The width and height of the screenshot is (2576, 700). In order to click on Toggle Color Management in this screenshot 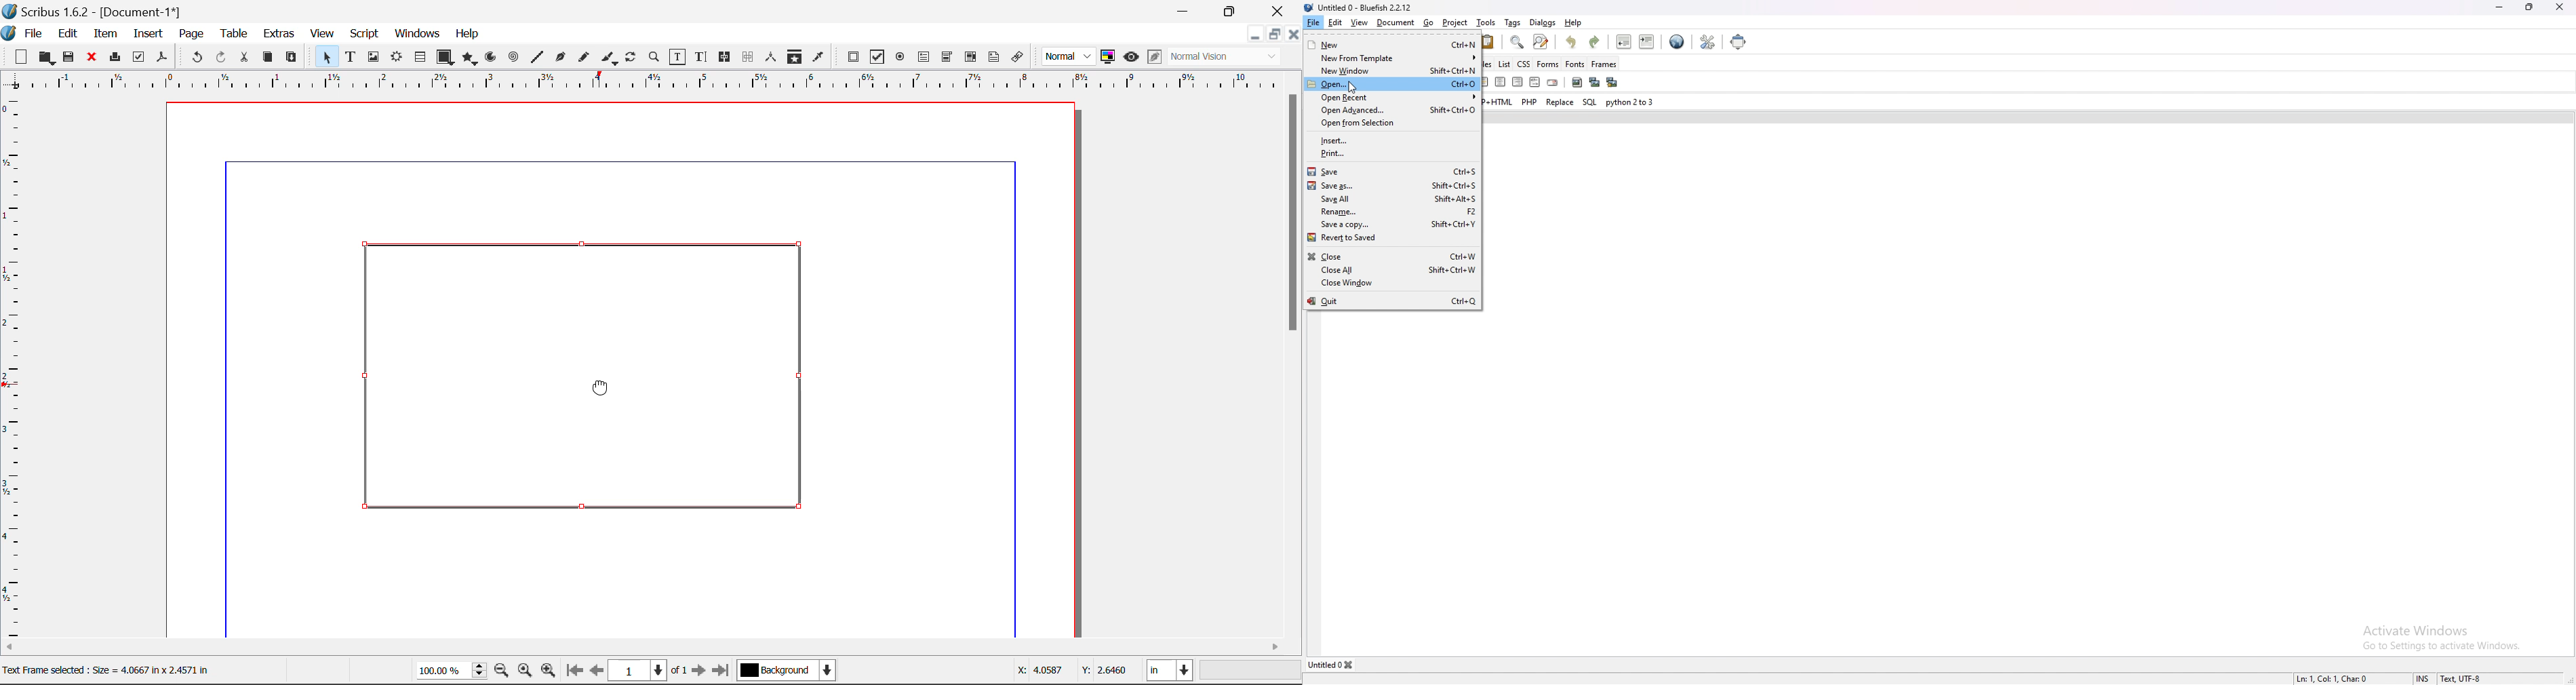, I will do `click(1109, 58)`.